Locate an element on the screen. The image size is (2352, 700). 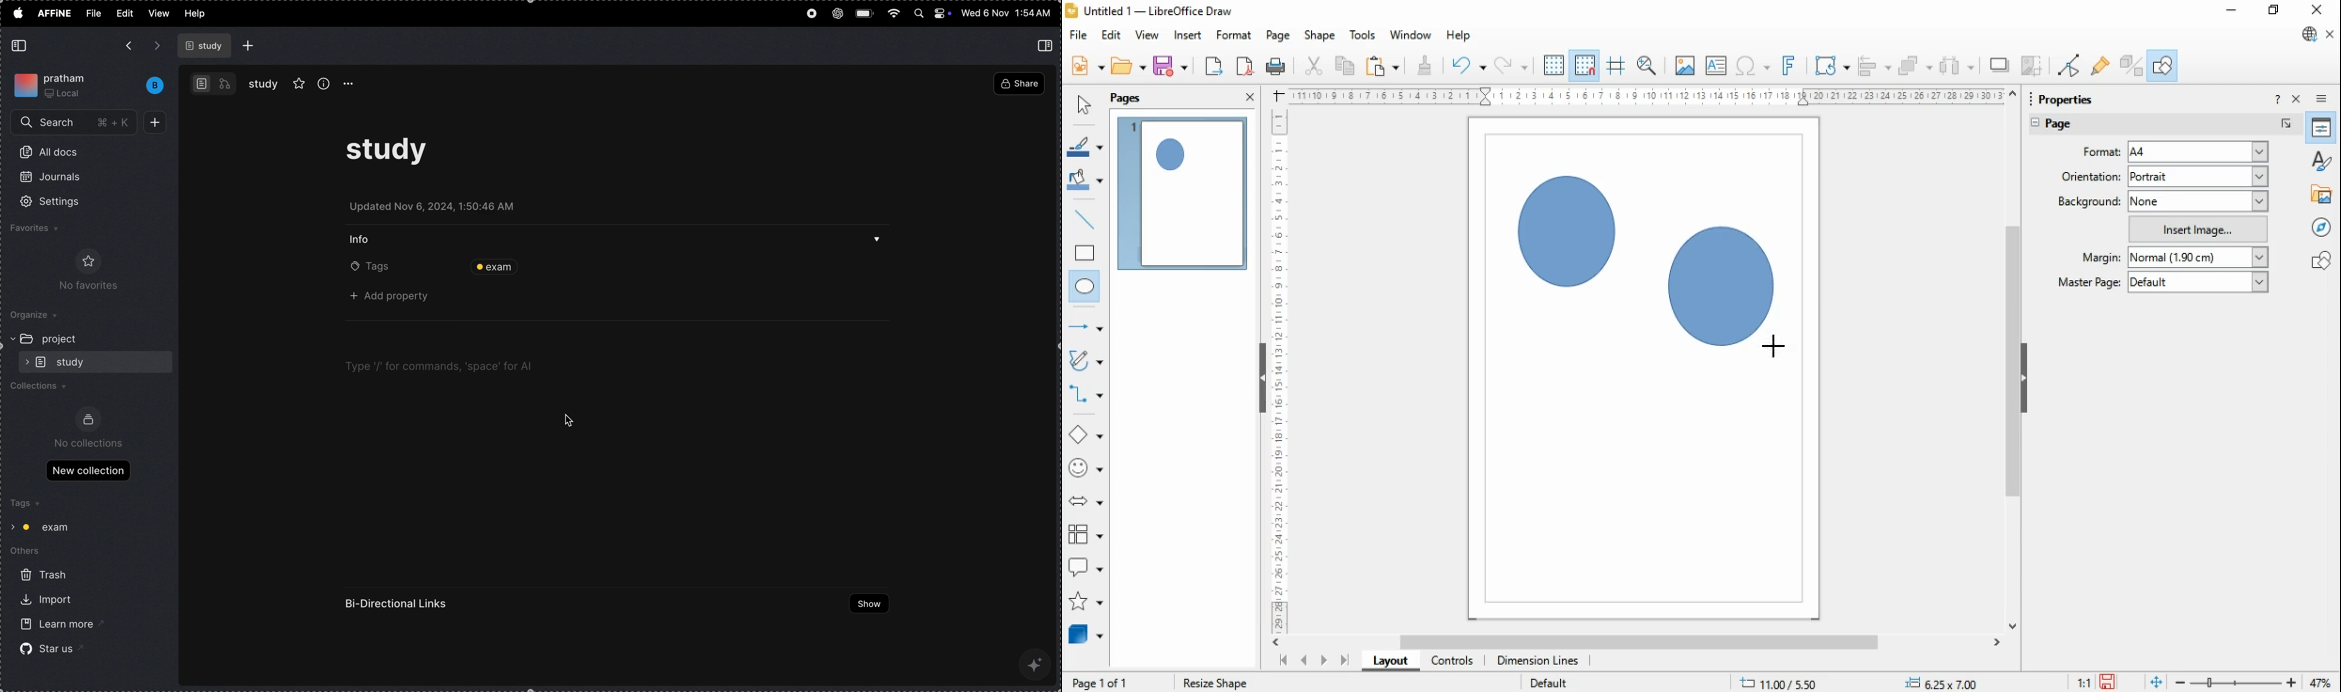
backward is located at coordinates (128, 47).